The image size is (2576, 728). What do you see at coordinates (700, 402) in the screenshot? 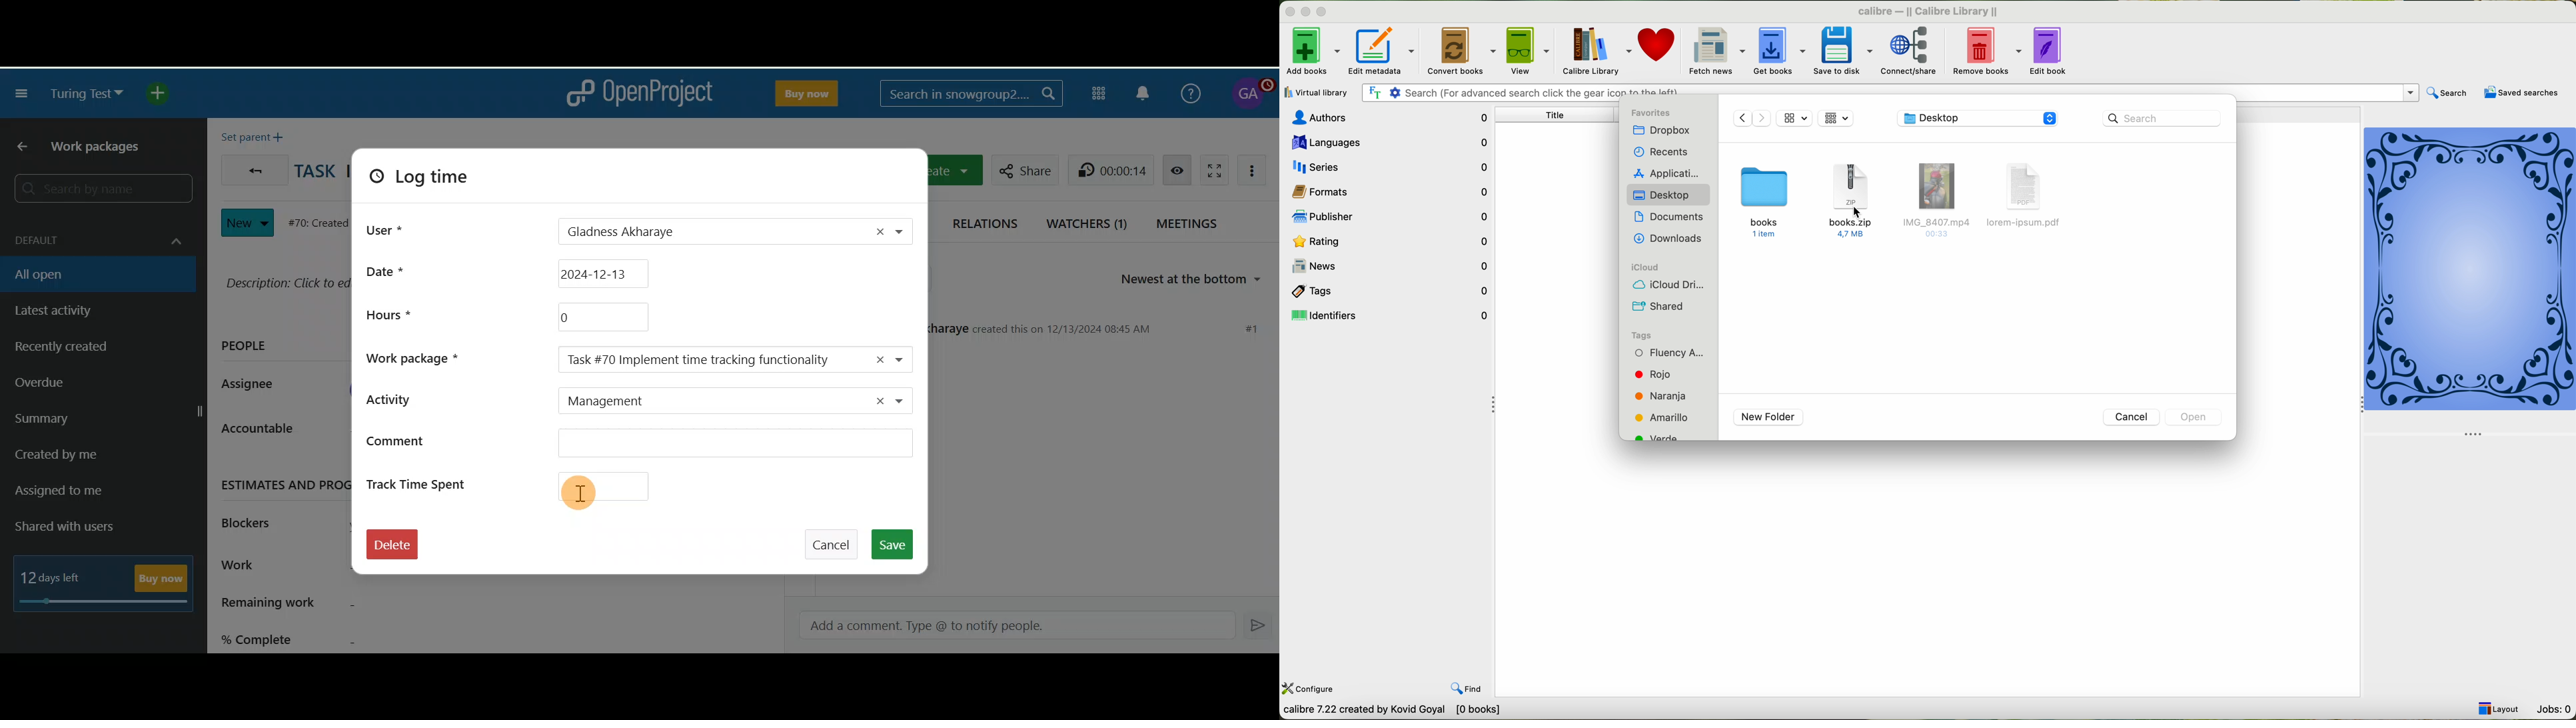
I see `Management` at bounding box center [700, 402].